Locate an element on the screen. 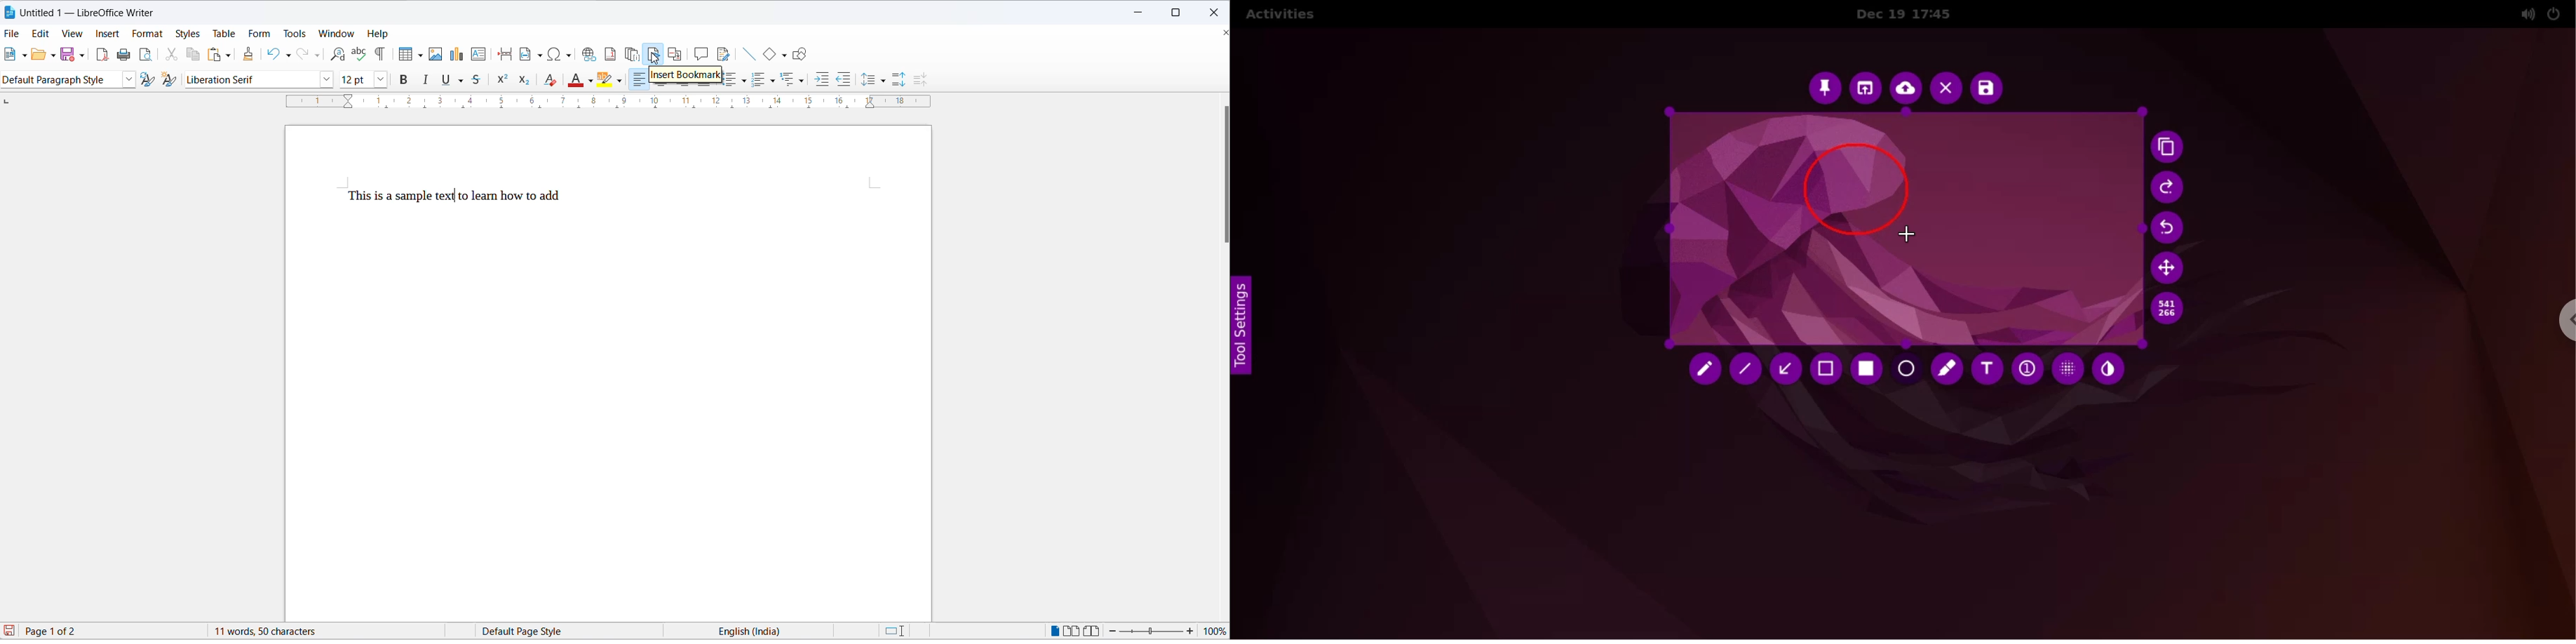 Image resolution: width=2576 pixels, height=644 pixels. insert is located at coordinates (107, 33).